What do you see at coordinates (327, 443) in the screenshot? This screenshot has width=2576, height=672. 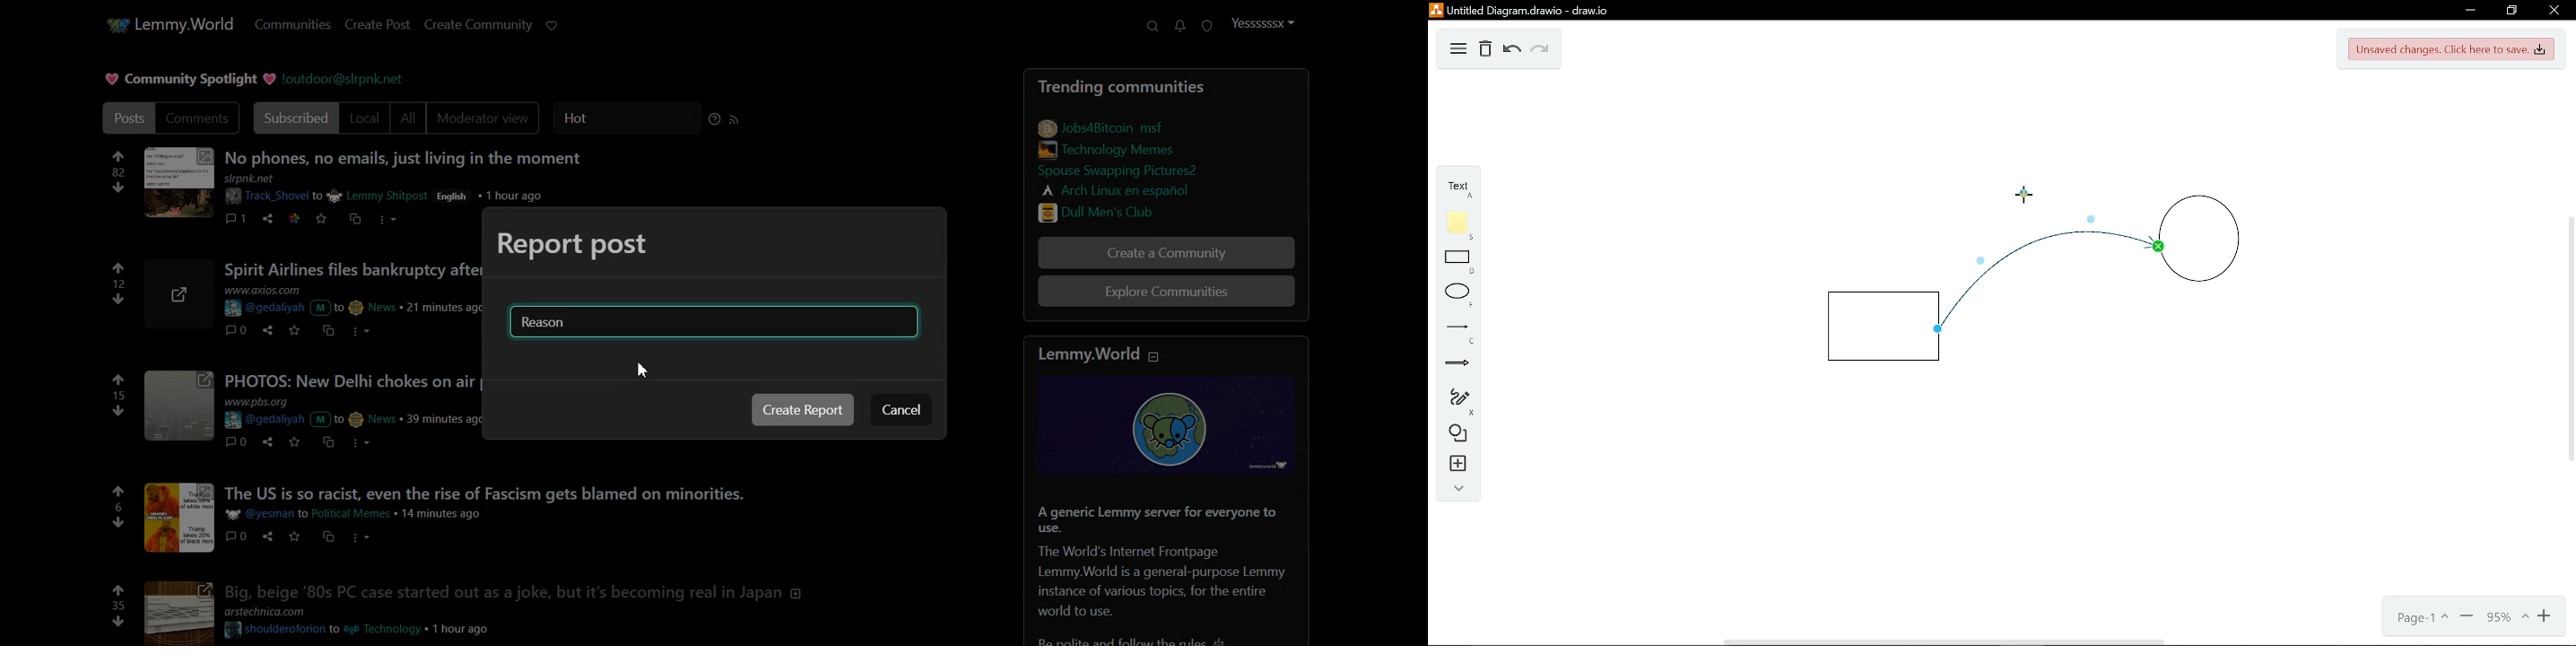 I see `cross post` at bounding box center [327, 443].